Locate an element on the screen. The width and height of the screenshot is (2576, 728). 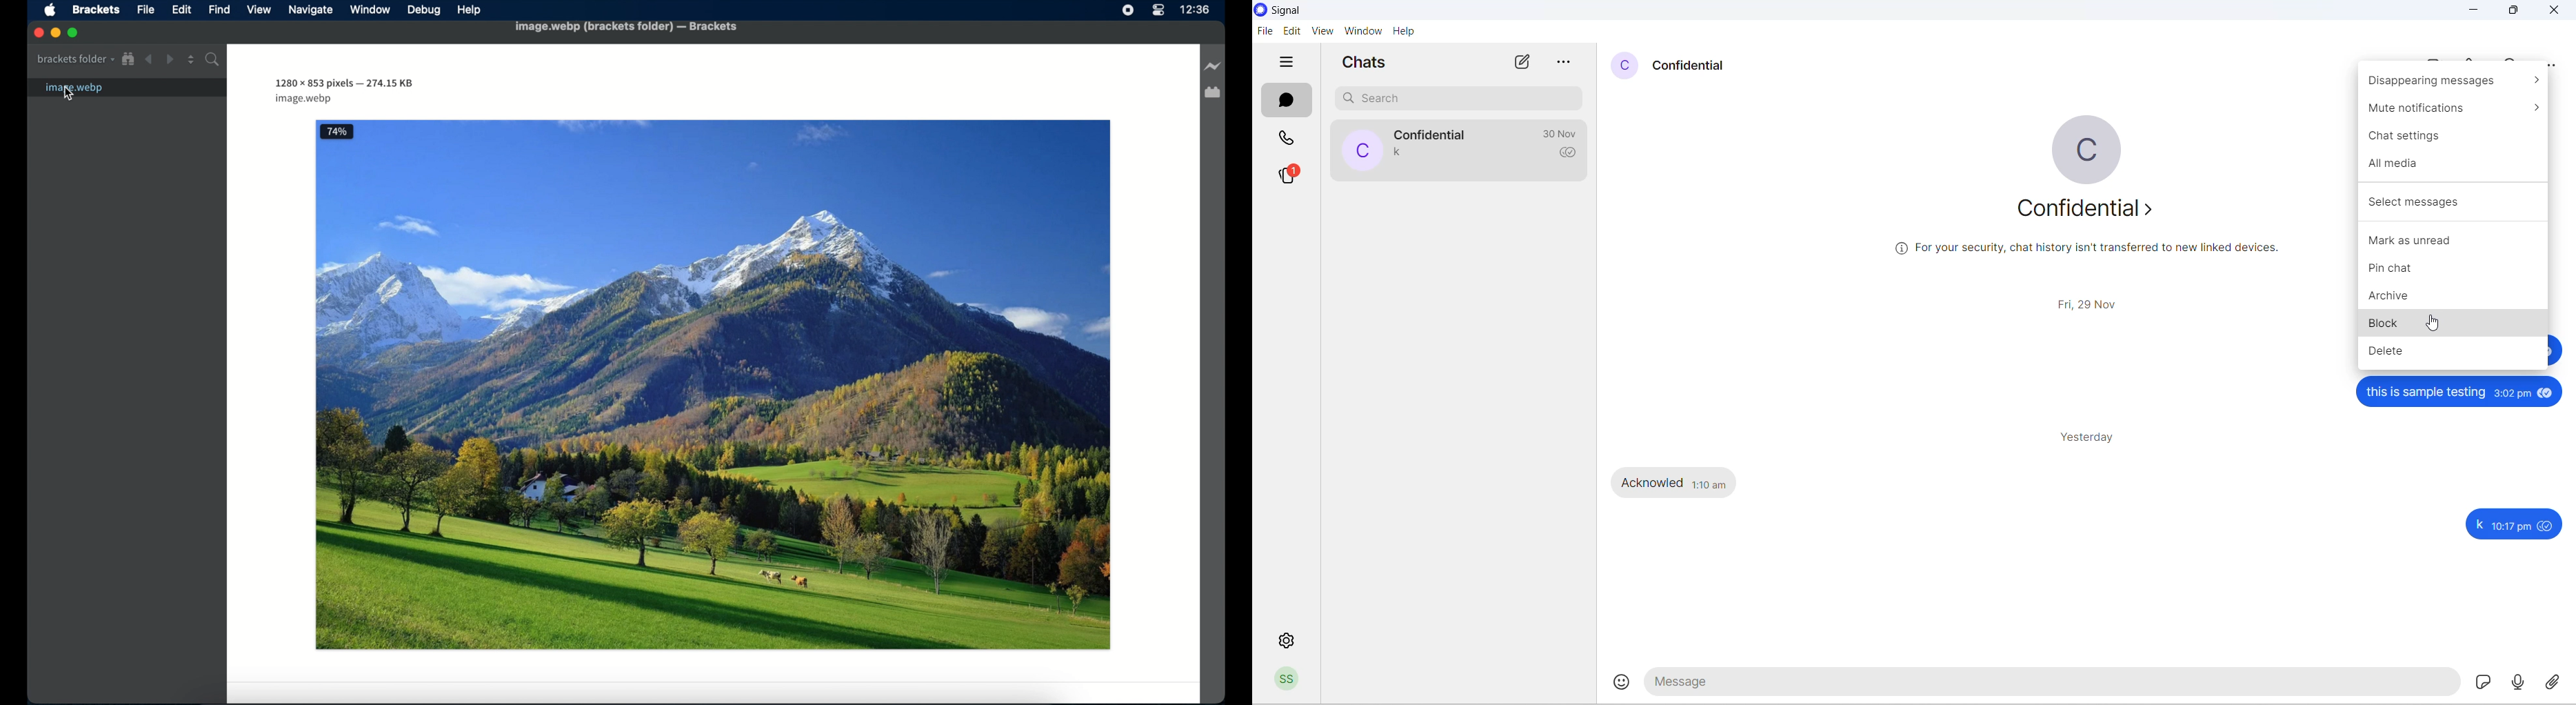
chats is located at coordinates (1287, 100).